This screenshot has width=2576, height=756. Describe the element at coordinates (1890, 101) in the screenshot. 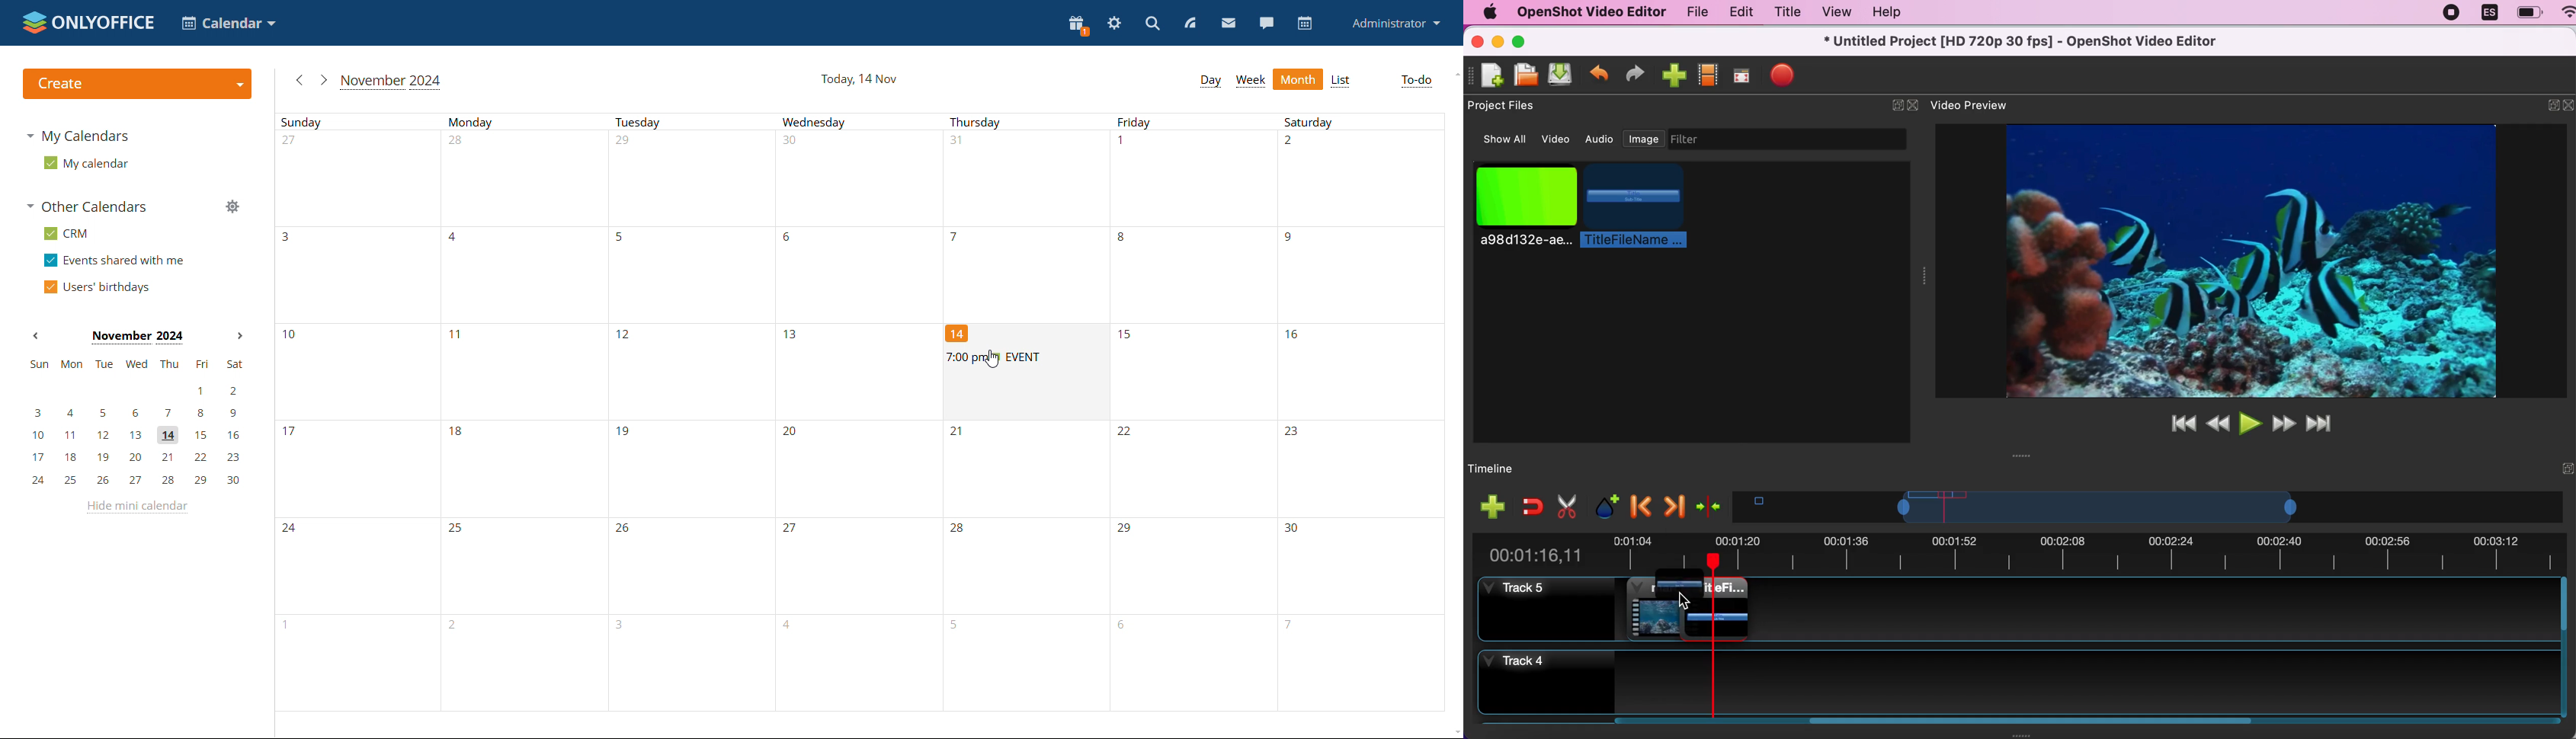

I see `hide/expand` at that location.